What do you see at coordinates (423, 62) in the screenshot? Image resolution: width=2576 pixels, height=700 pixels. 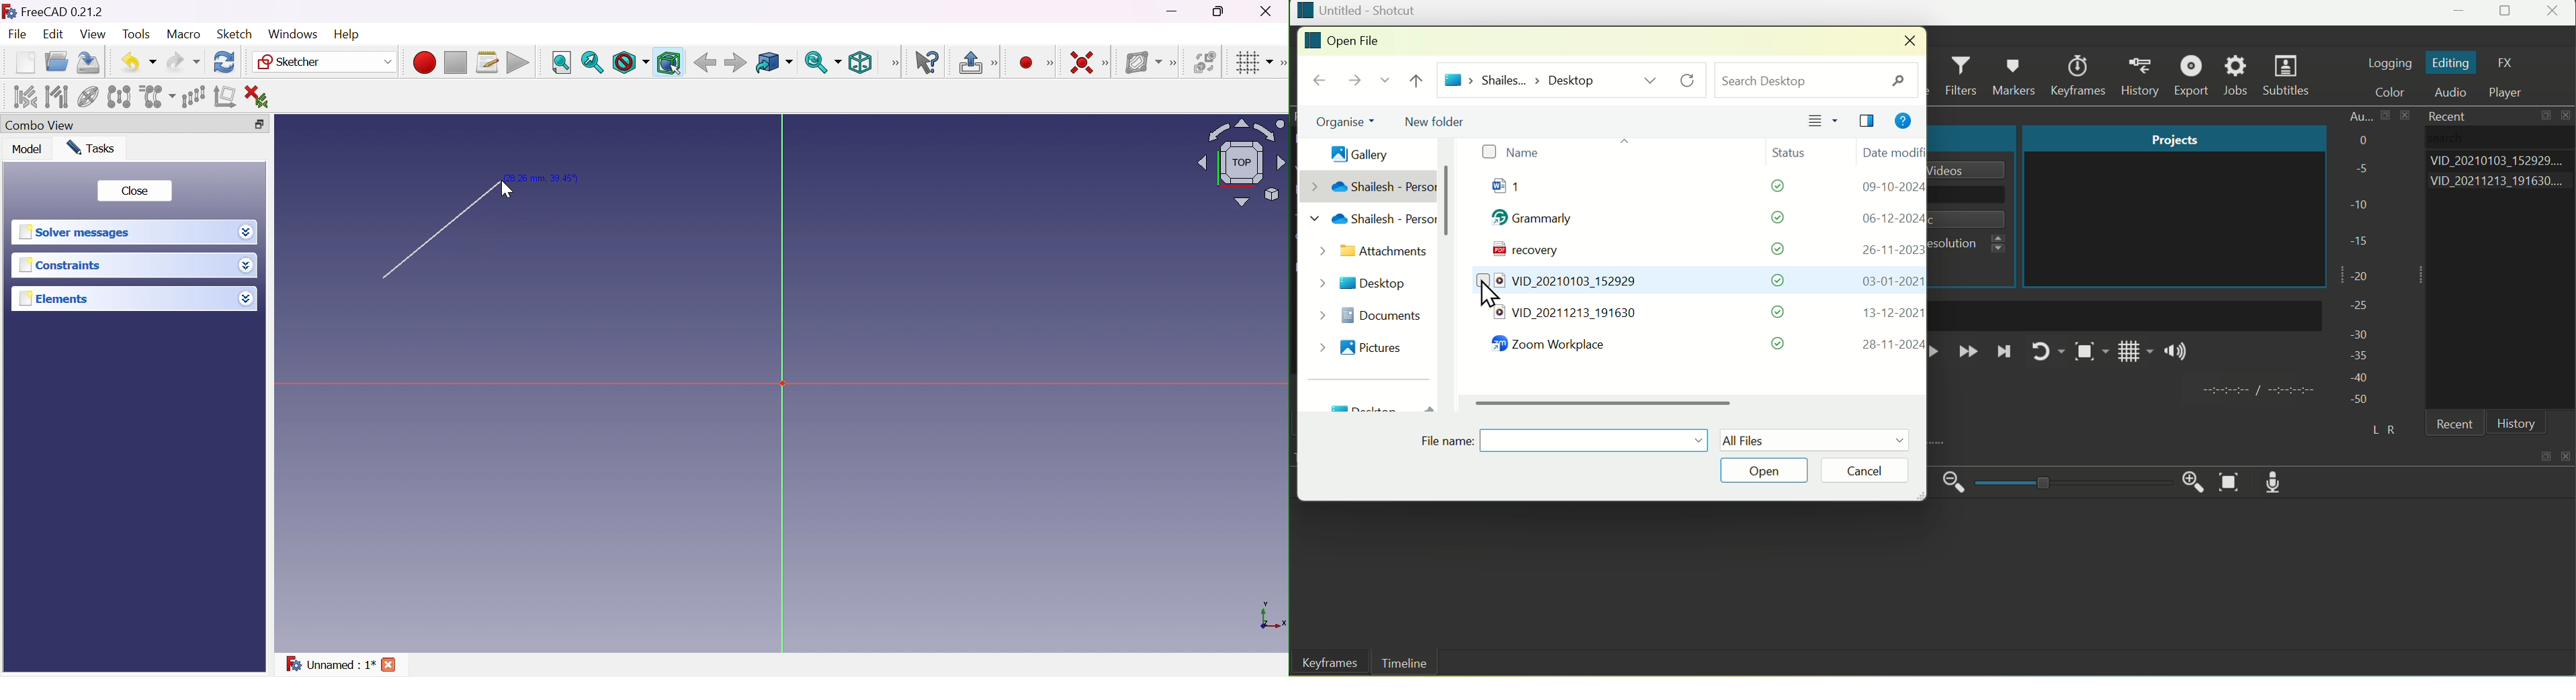 I see `Macros recording` at bounding box center [423, 62].